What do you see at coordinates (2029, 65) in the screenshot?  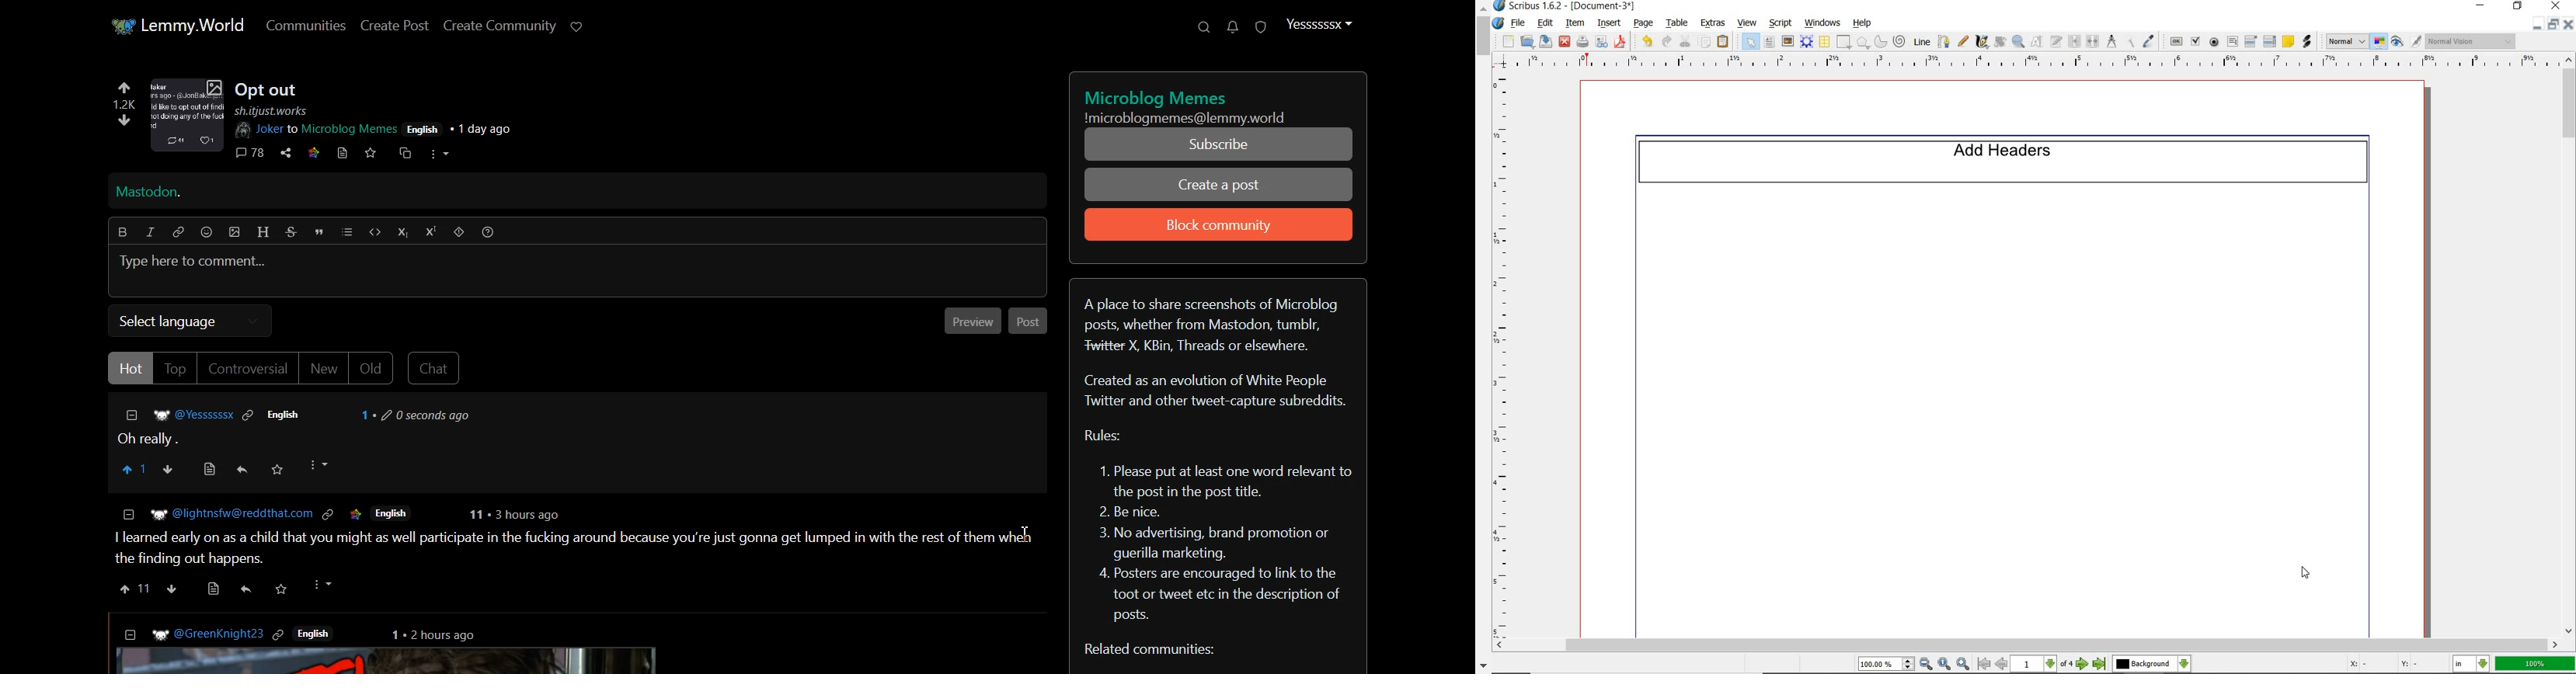 I see `ruler` at bounding box center [2029, 65].